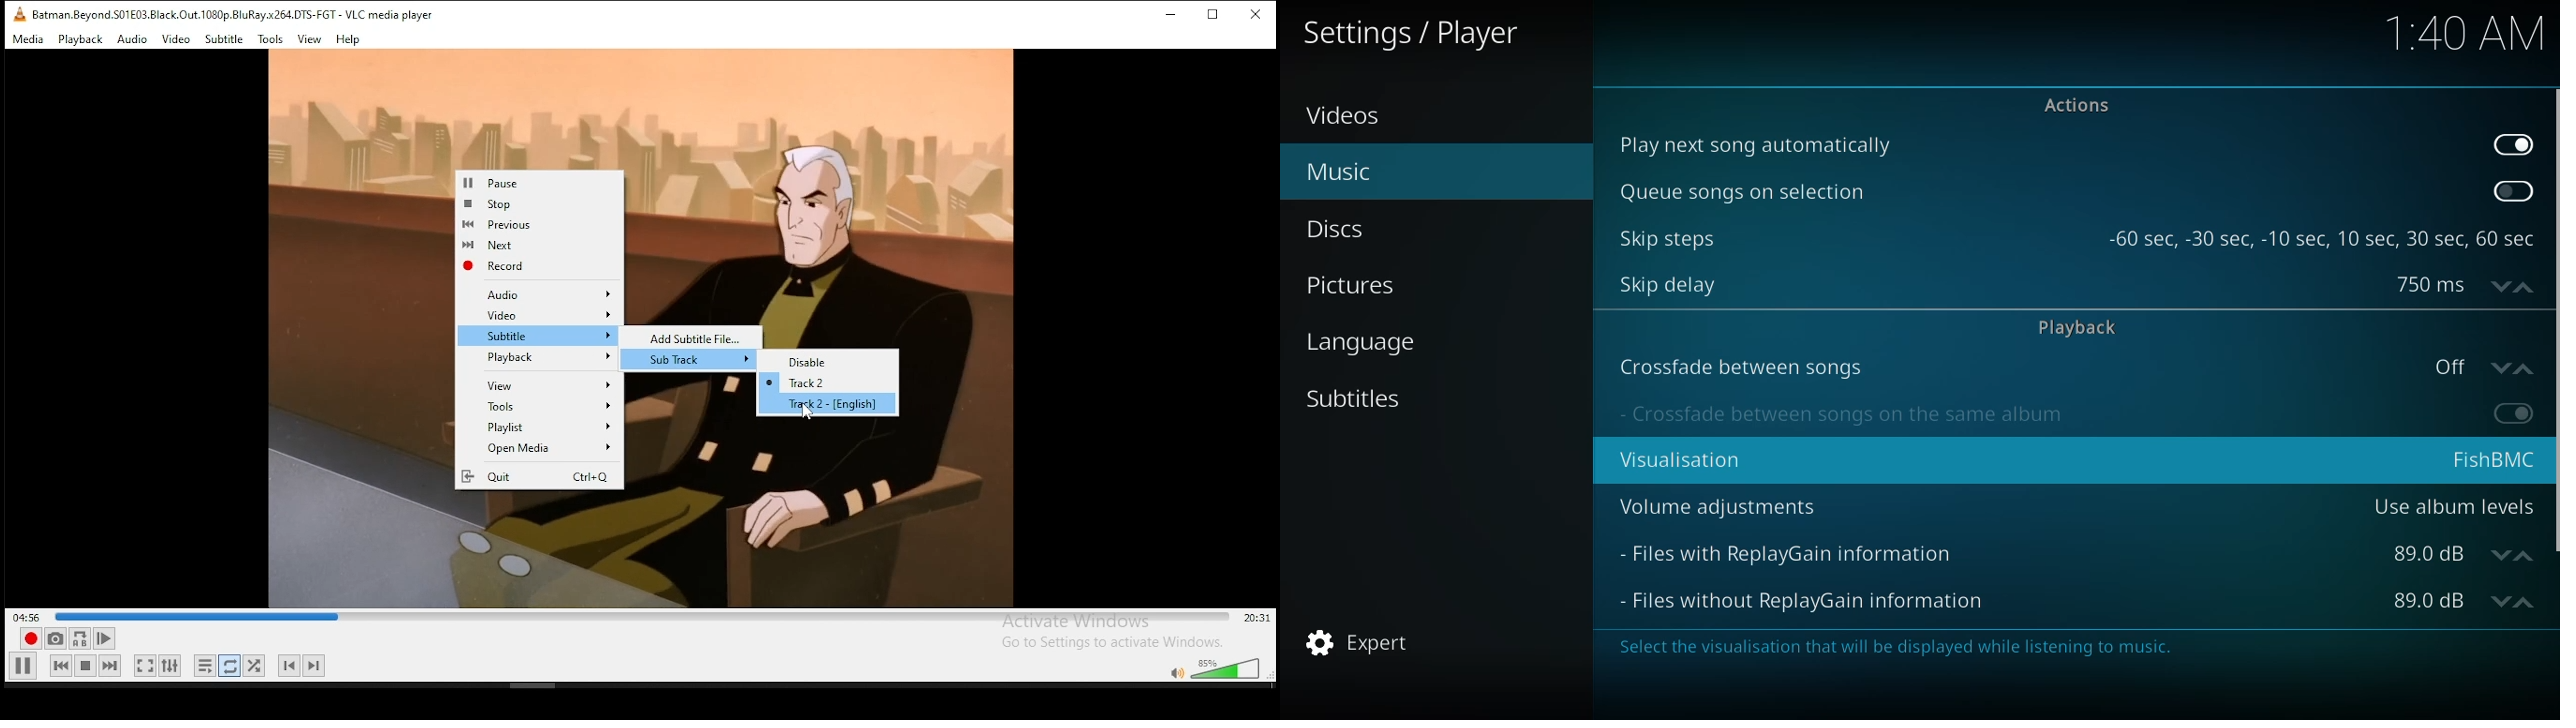  What do you see at coordinates (30, 639) in the screenshot?
I see `record` at bounding box center [30, 639].